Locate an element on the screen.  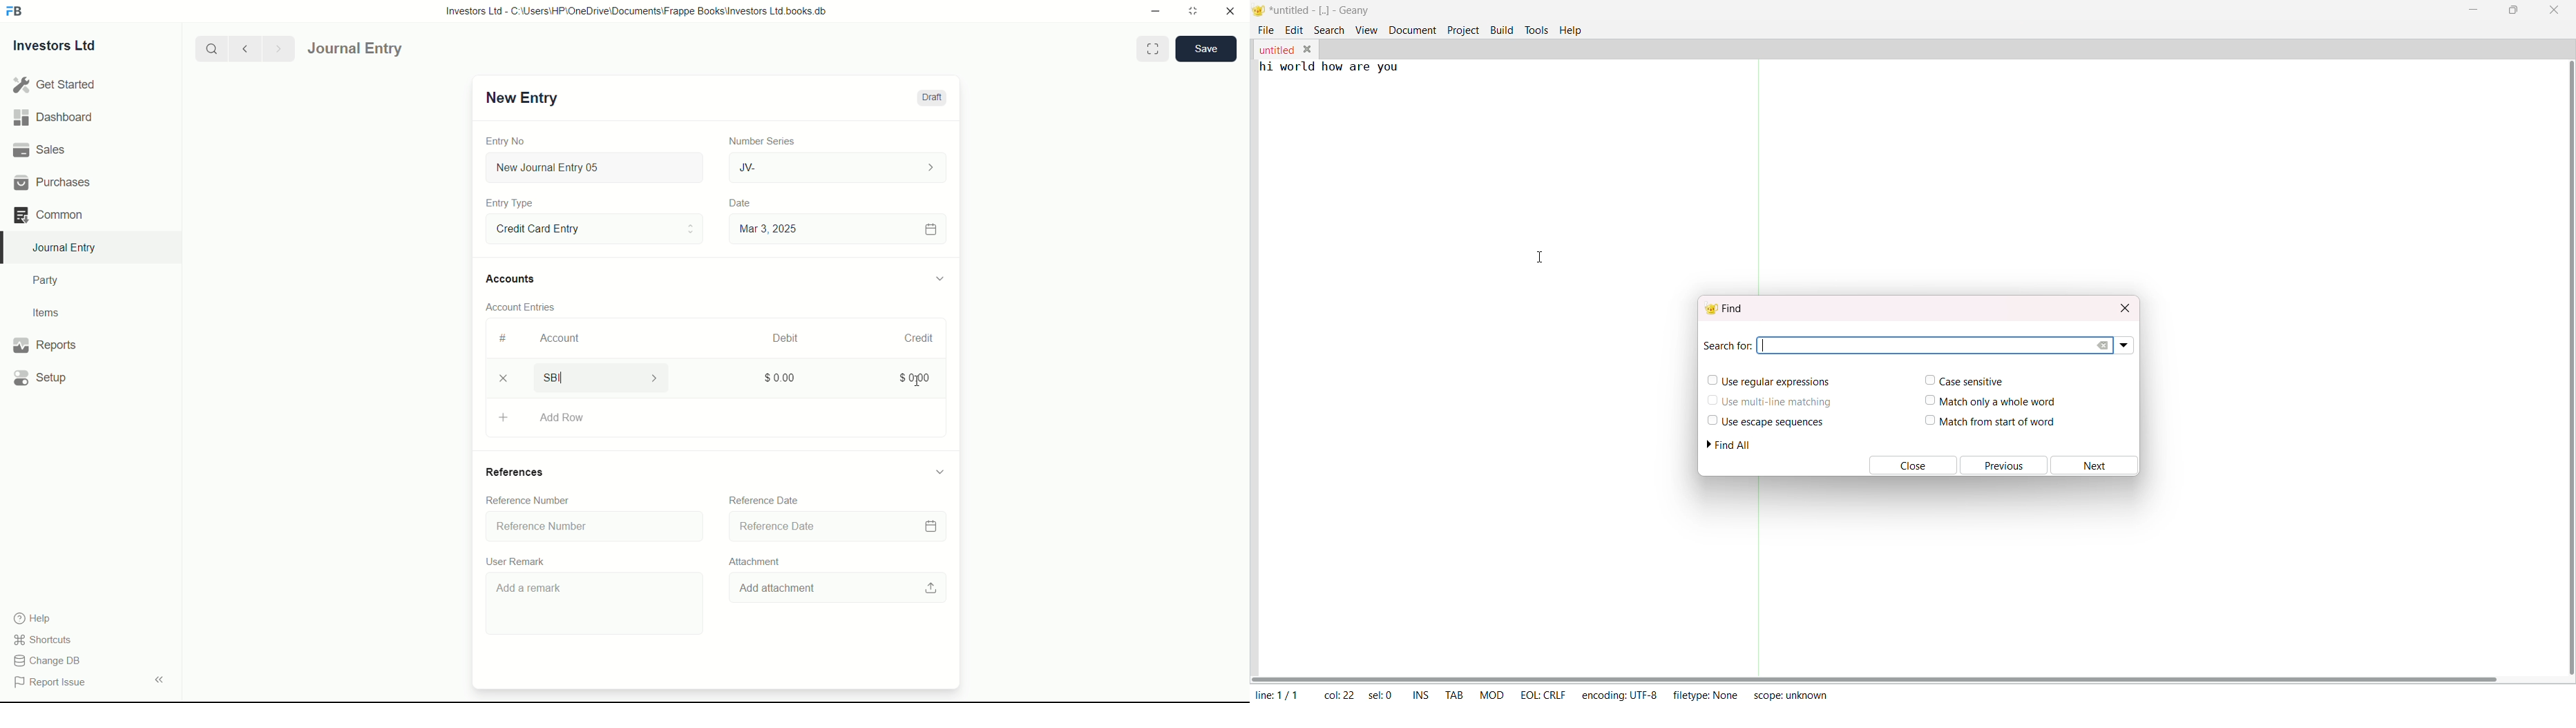
Reports . is located at coordinates (44, 343).